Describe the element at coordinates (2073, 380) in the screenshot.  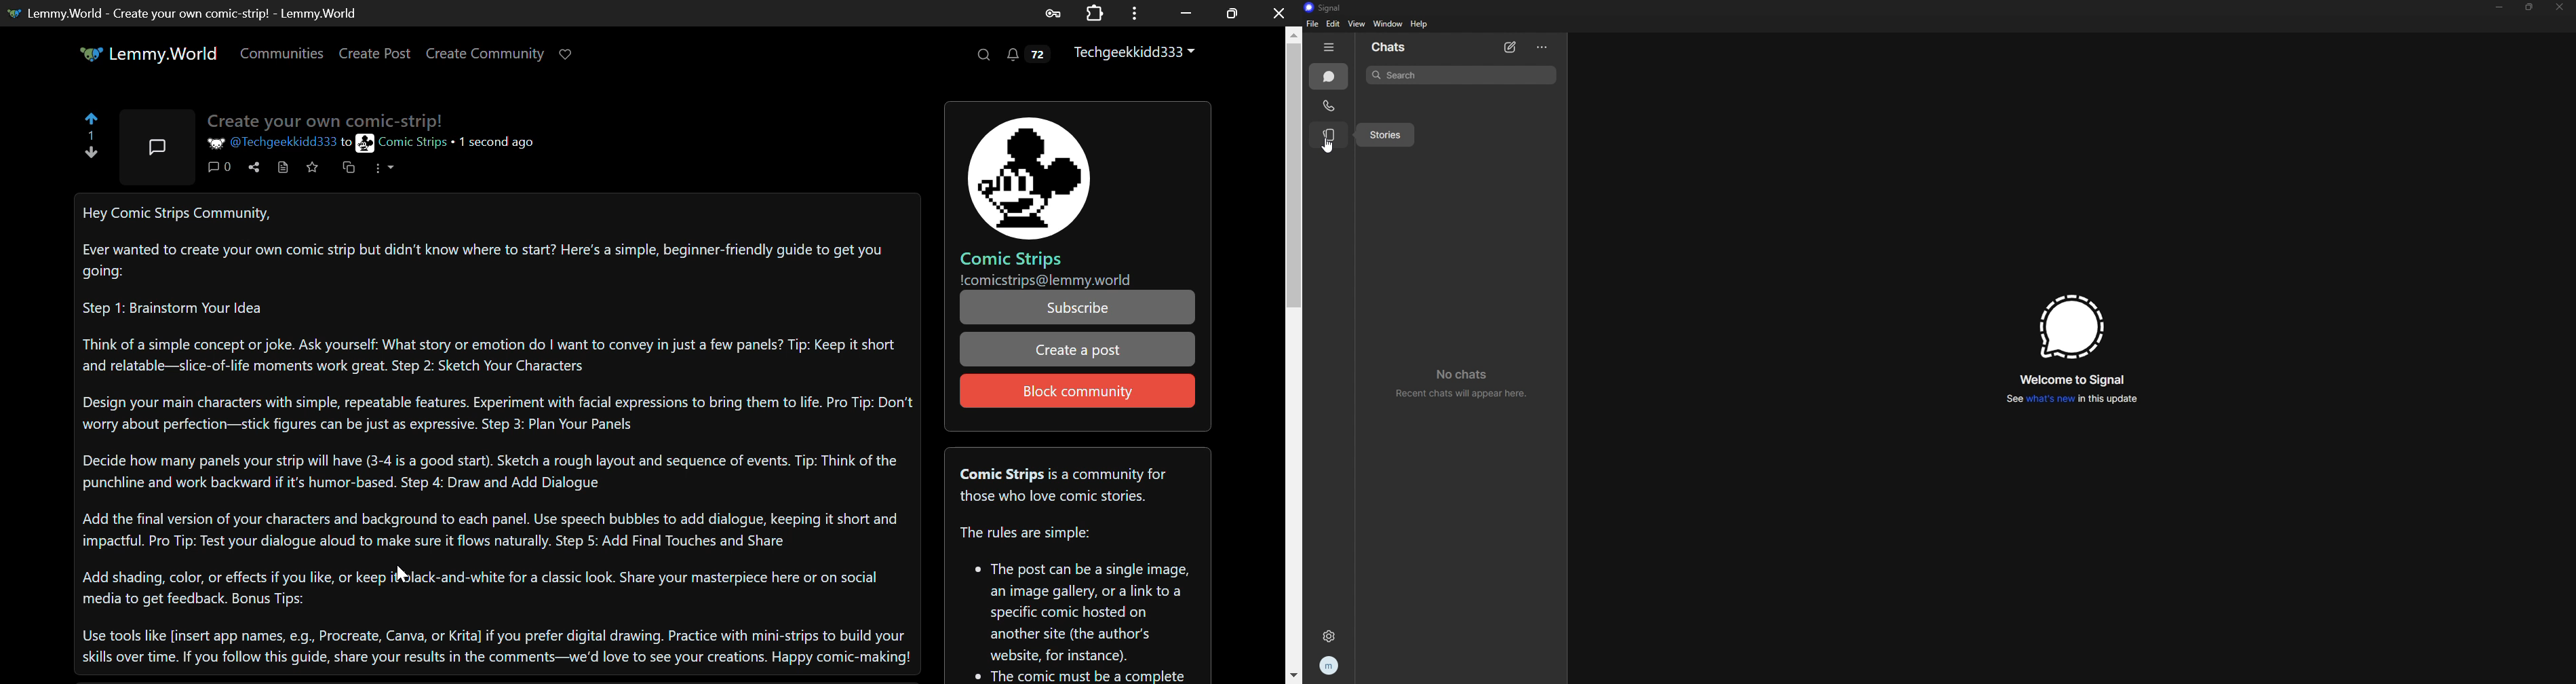
I see `welcome to signal` at that location.